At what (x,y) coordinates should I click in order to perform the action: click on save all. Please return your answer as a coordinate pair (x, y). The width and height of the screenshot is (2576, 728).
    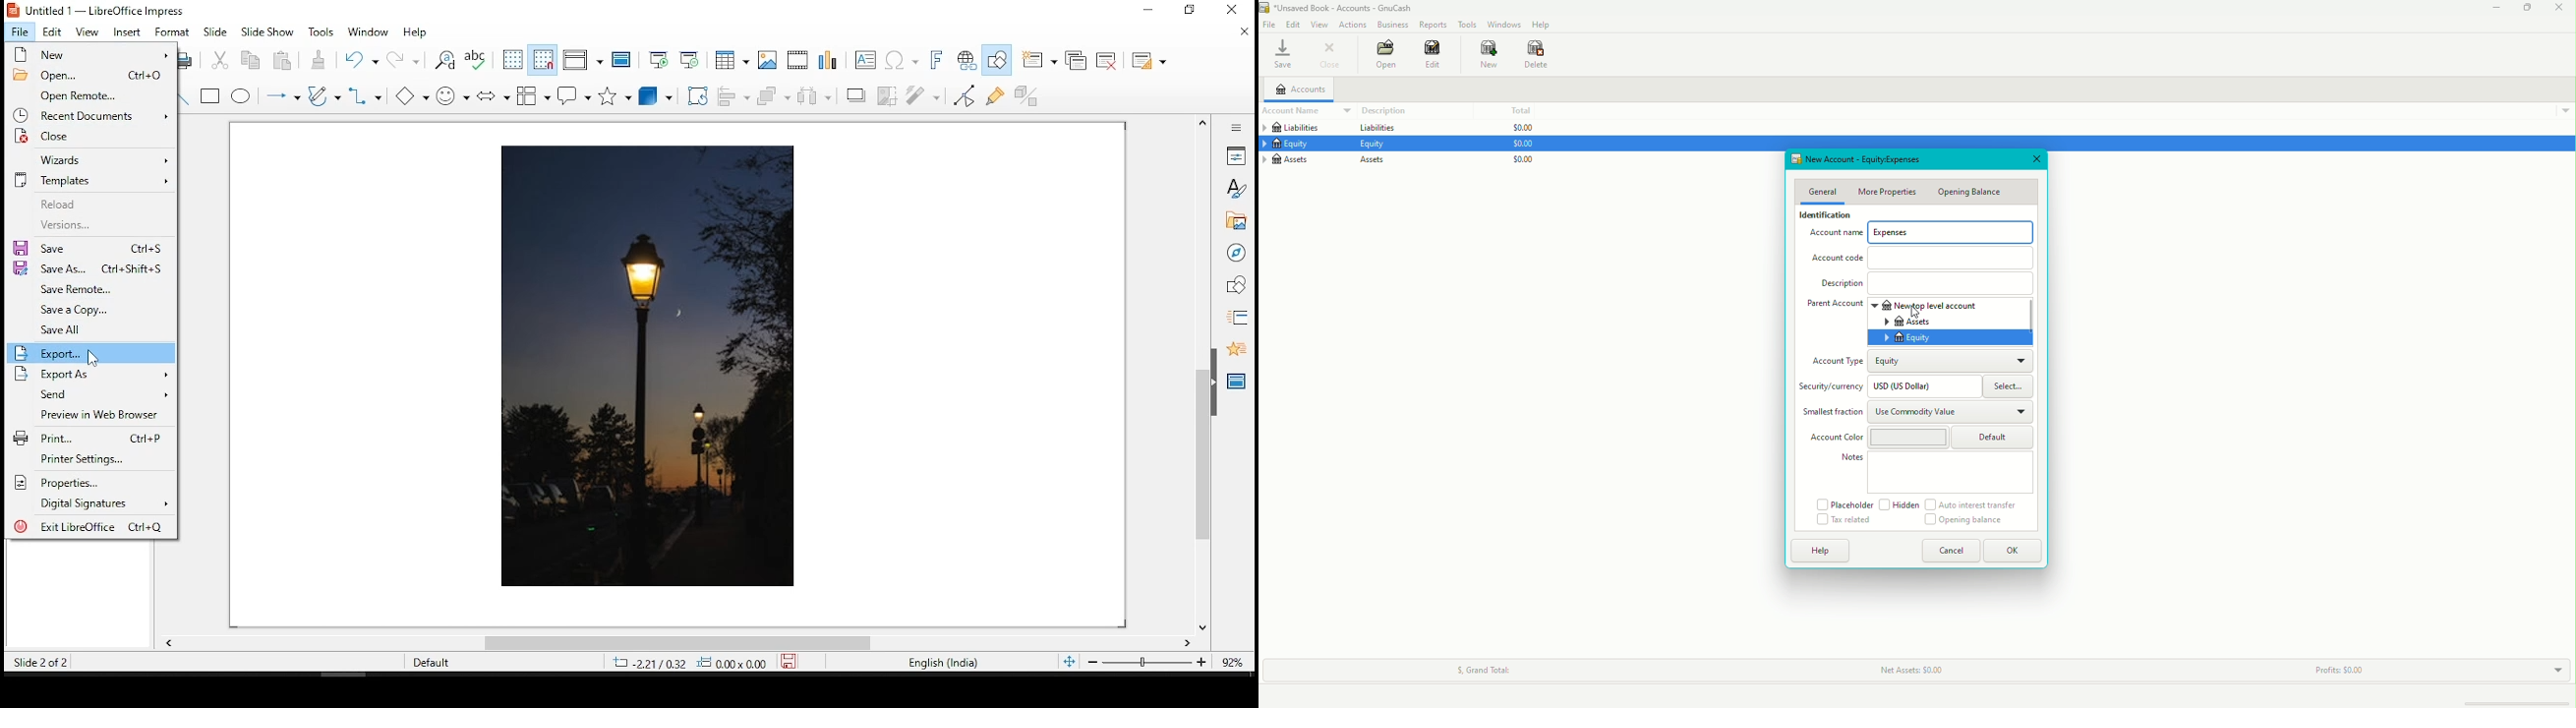
    Looking at the image, I should click on (89, 330).